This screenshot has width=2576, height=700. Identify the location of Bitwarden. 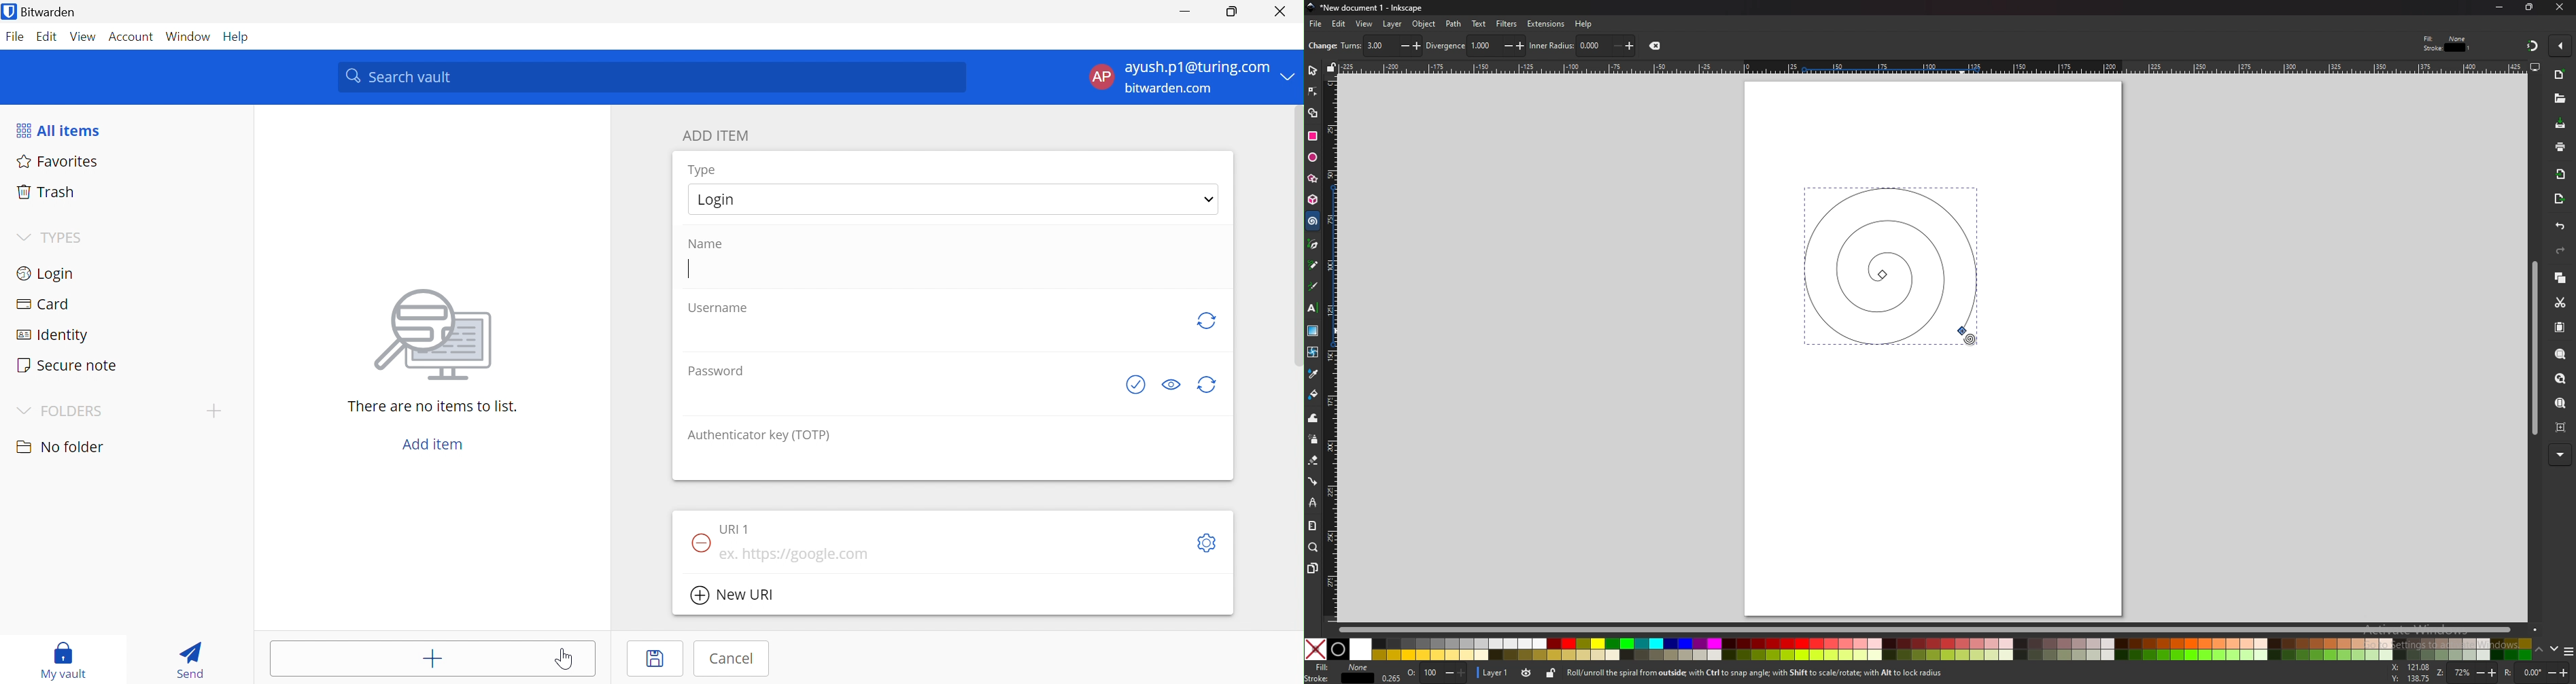
(39, 11).